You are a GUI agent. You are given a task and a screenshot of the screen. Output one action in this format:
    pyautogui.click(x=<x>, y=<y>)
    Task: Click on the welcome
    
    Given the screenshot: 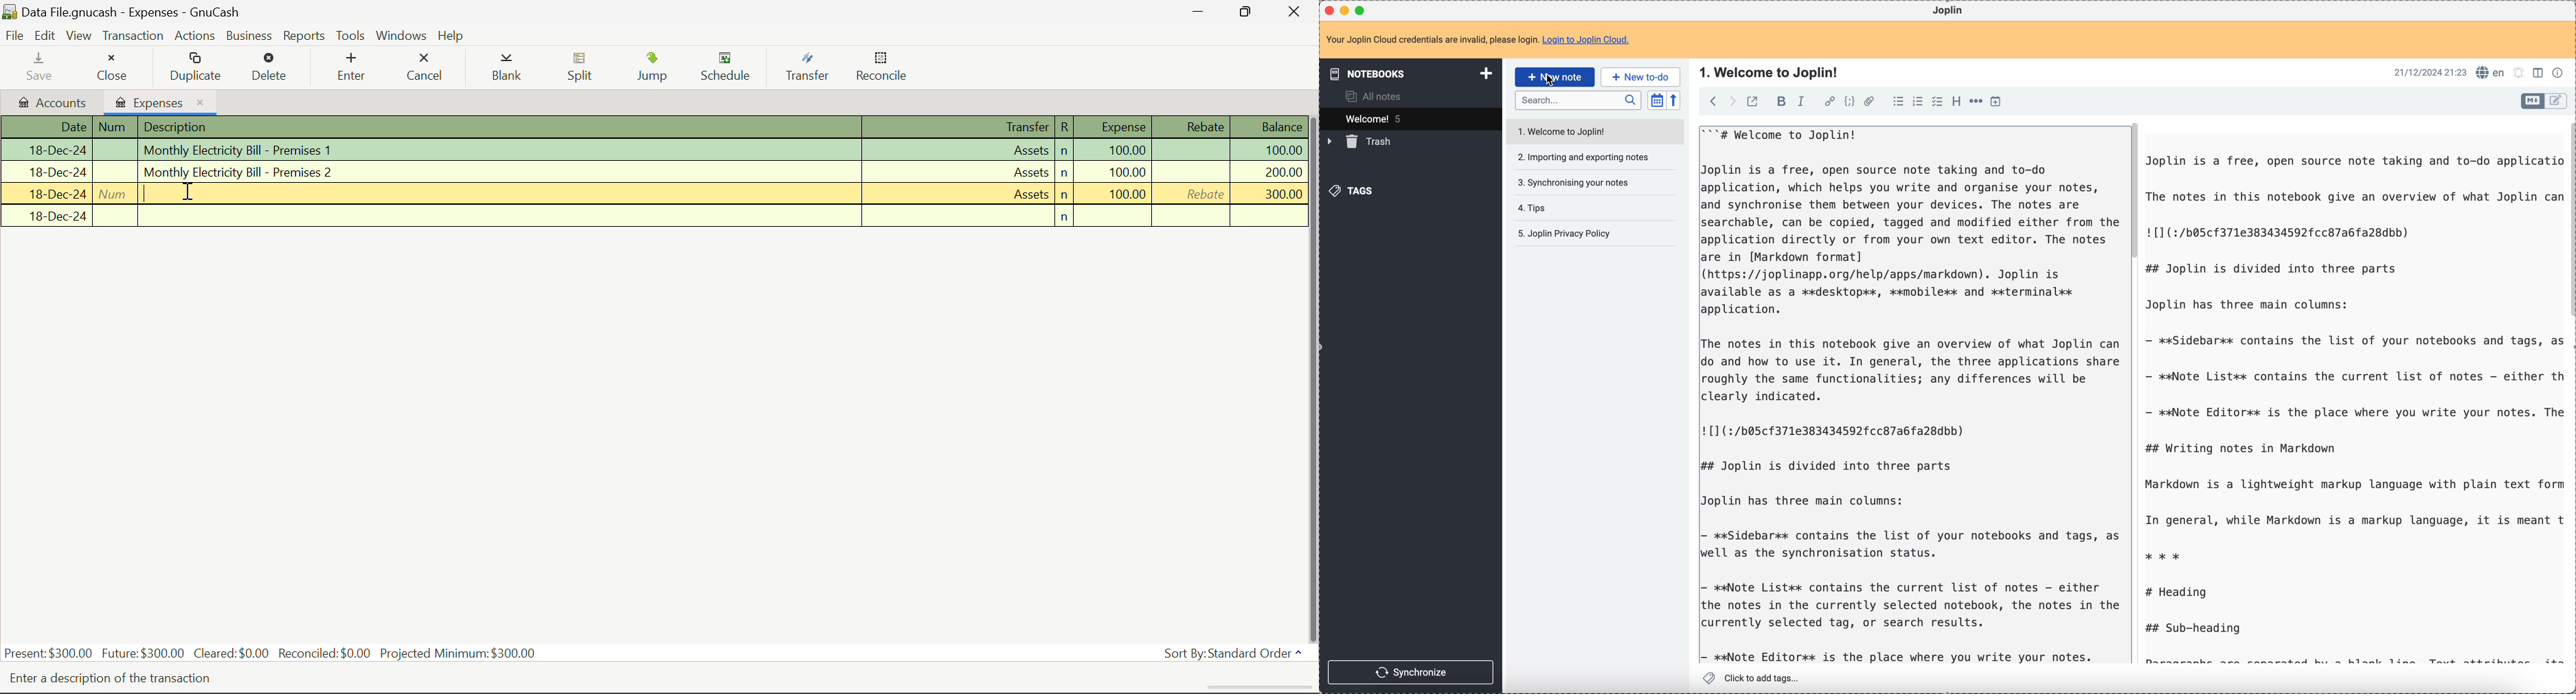 What is the action you would take?
    pyautogui.click(x=1409, y=119)
    